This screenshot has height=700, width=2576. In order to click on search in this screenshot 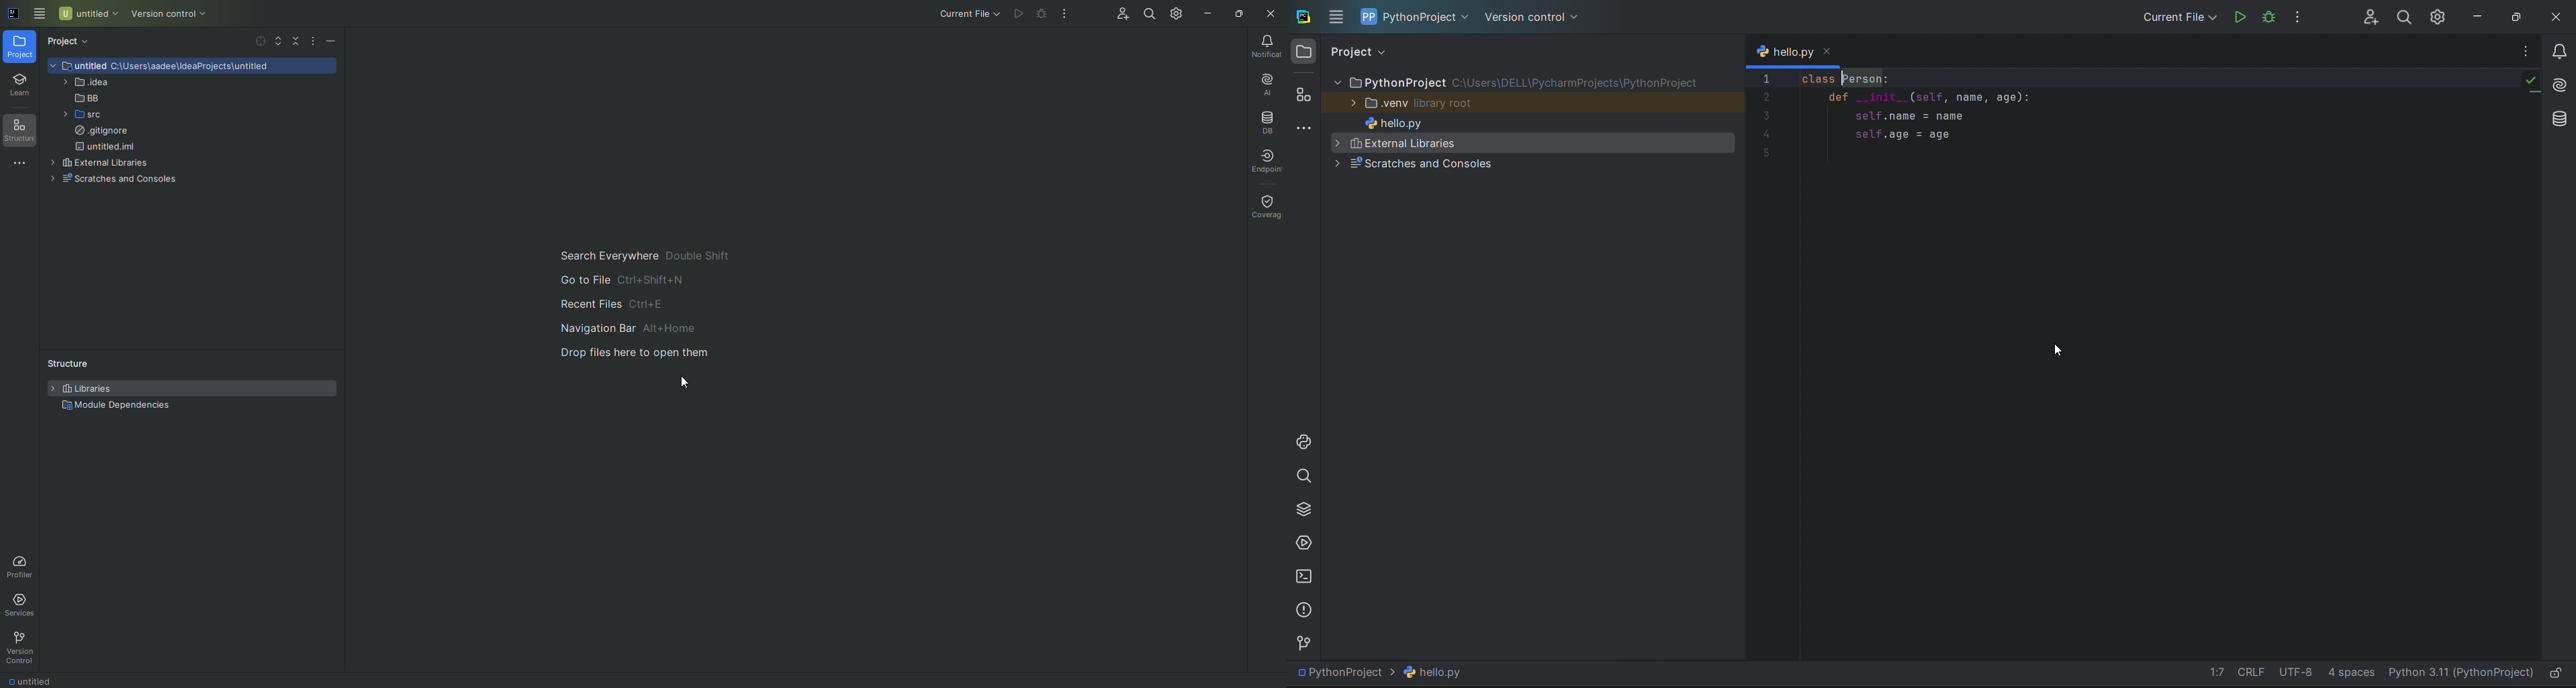, I will do `click(1304, 476)`.